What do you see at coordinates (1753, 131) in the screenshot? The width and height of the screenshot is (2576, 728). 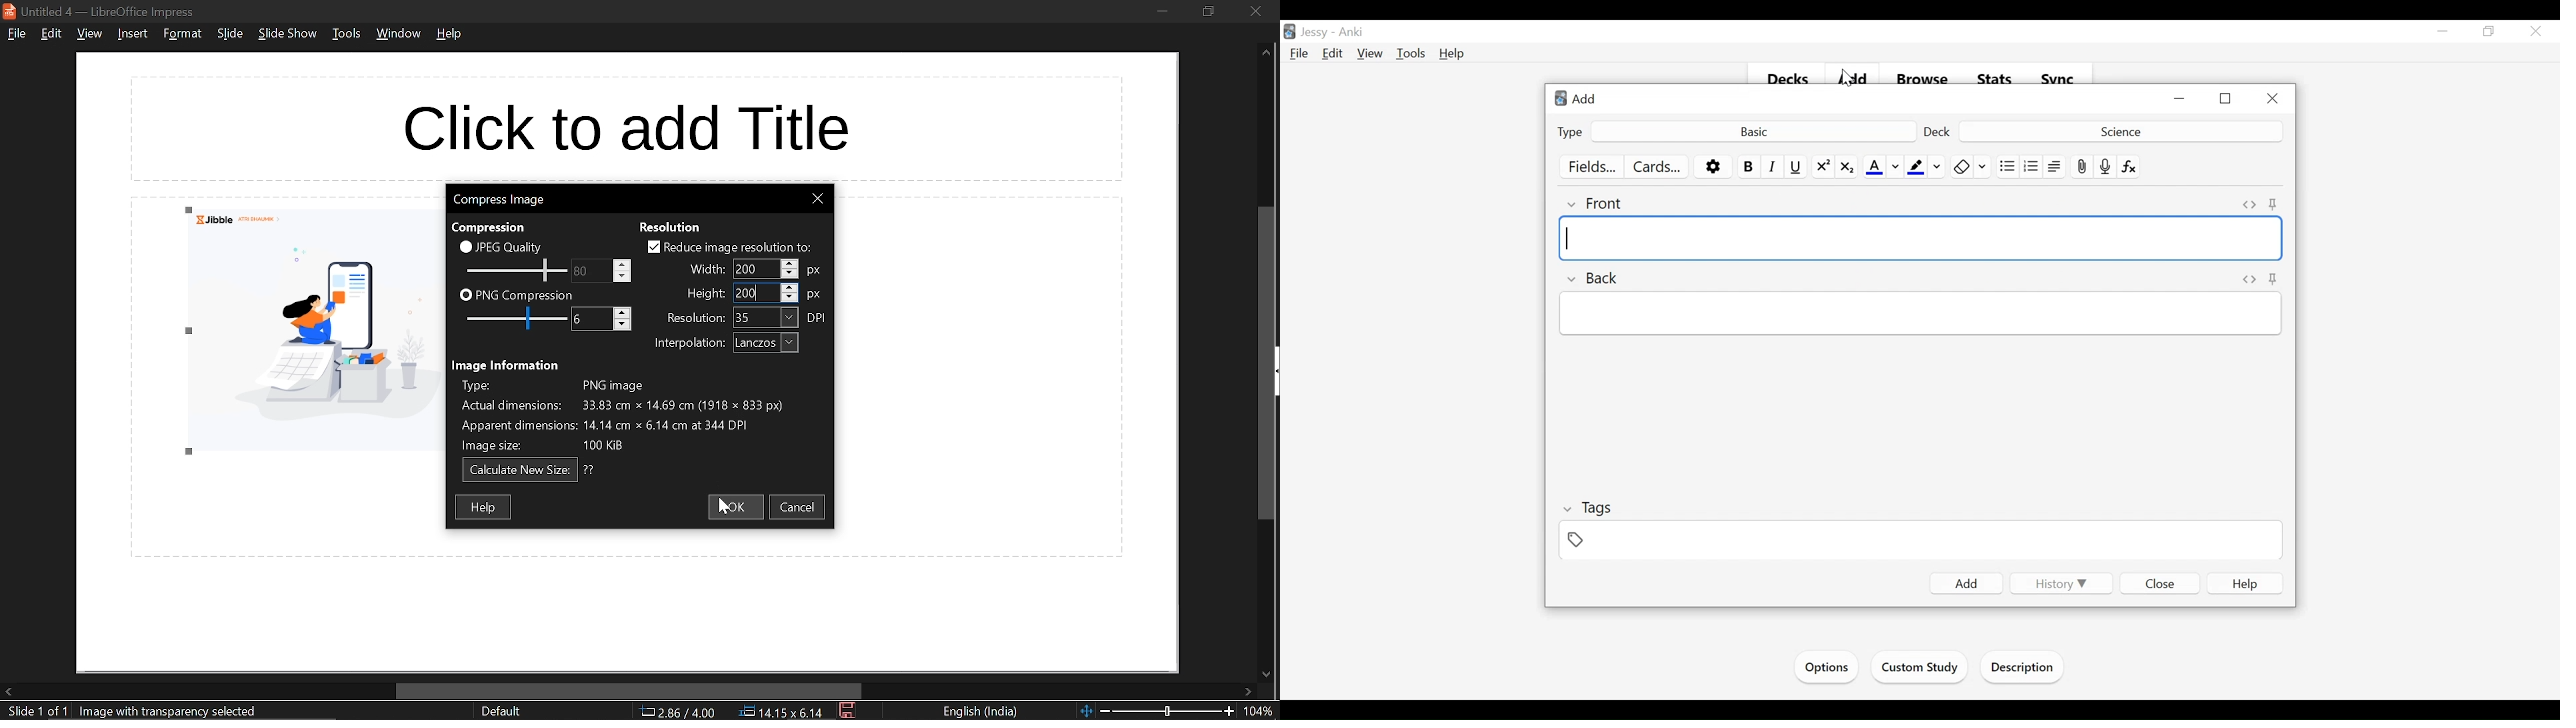 I see `Basic` at bounding box center [1753, 131].